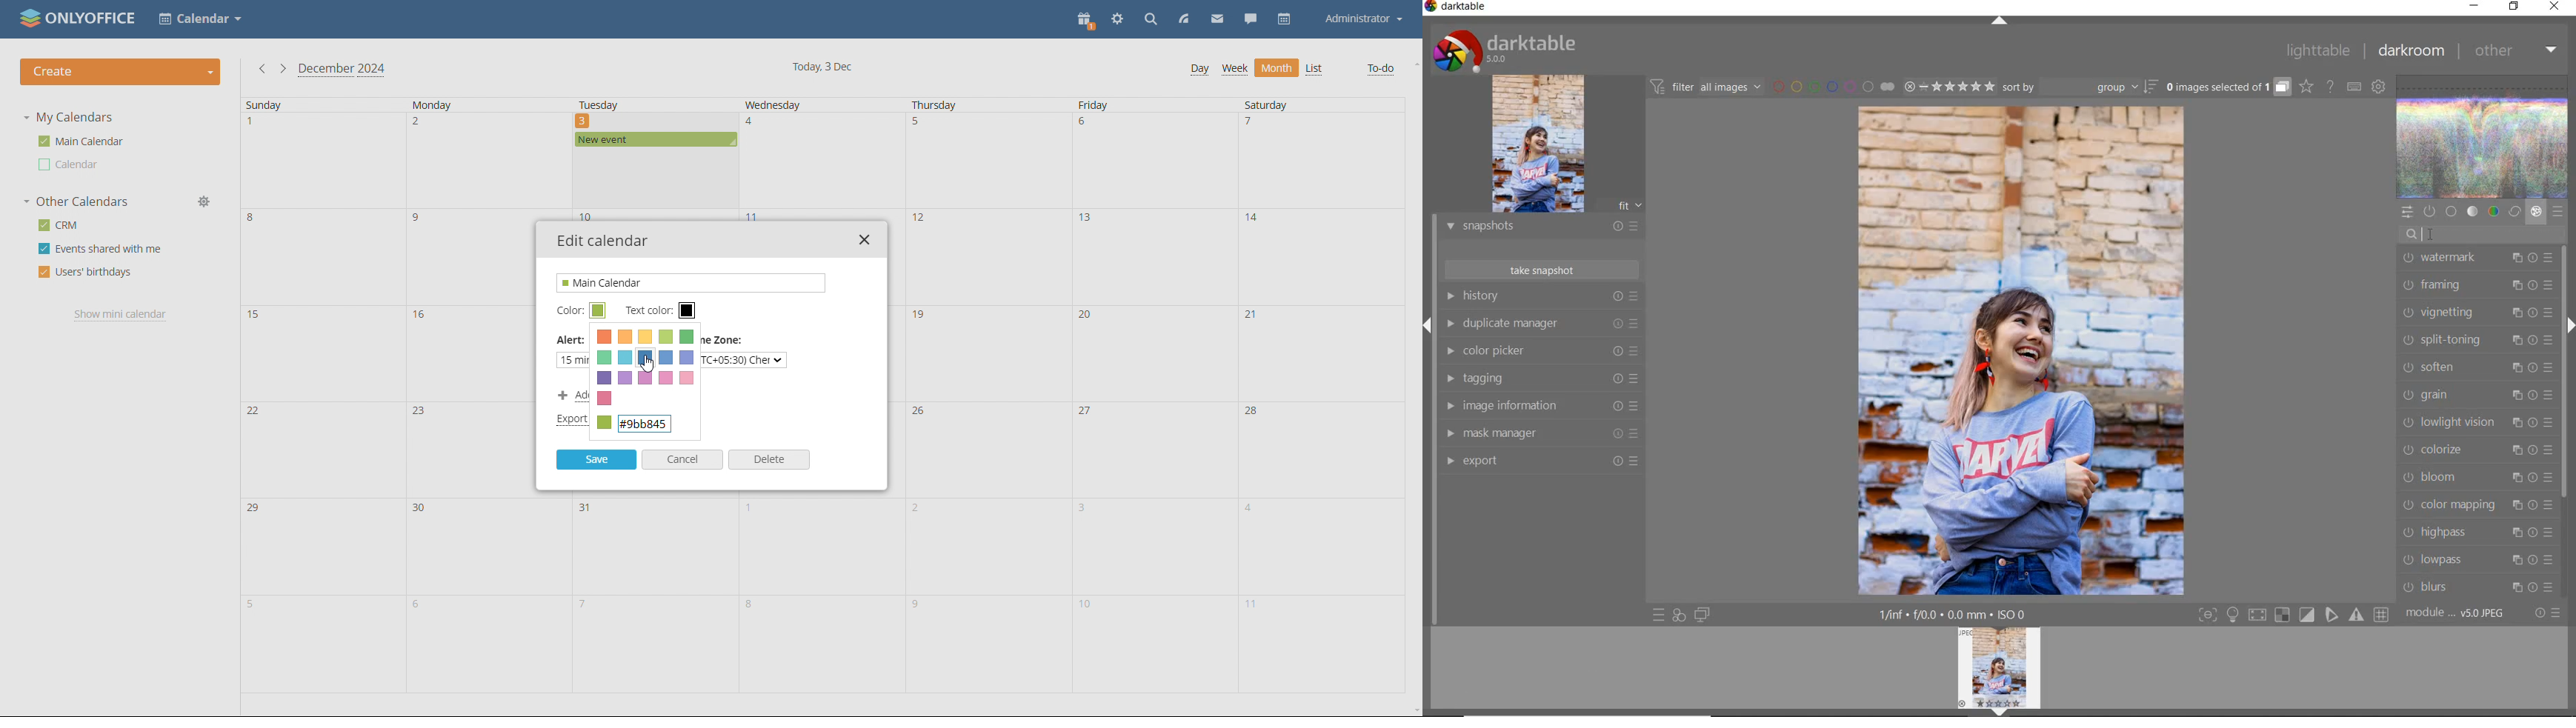 The height and width of the screenshot is (728, 2576). What do you see at coordinates (1543, 325) in the screenshot?
I see `duplicate manager` at bounding box center [1543, 325].